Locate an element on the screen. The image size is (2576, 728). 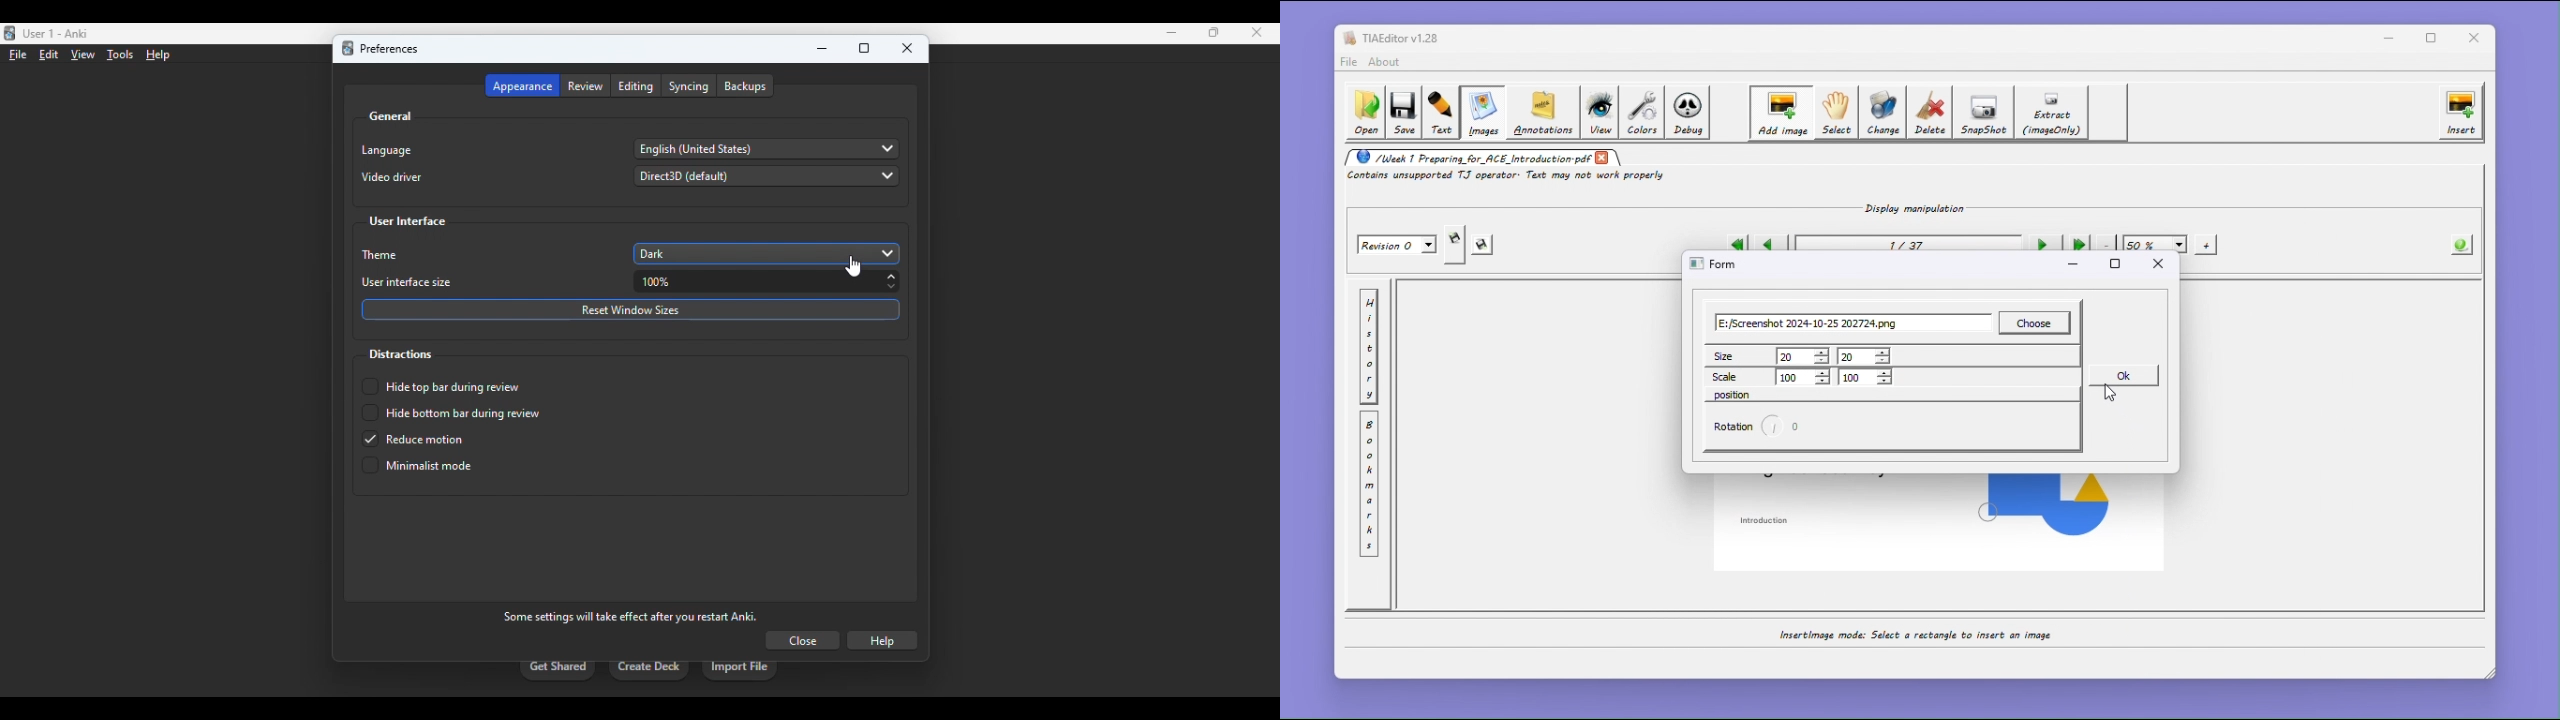
theme is located at coordinates (382, 255).